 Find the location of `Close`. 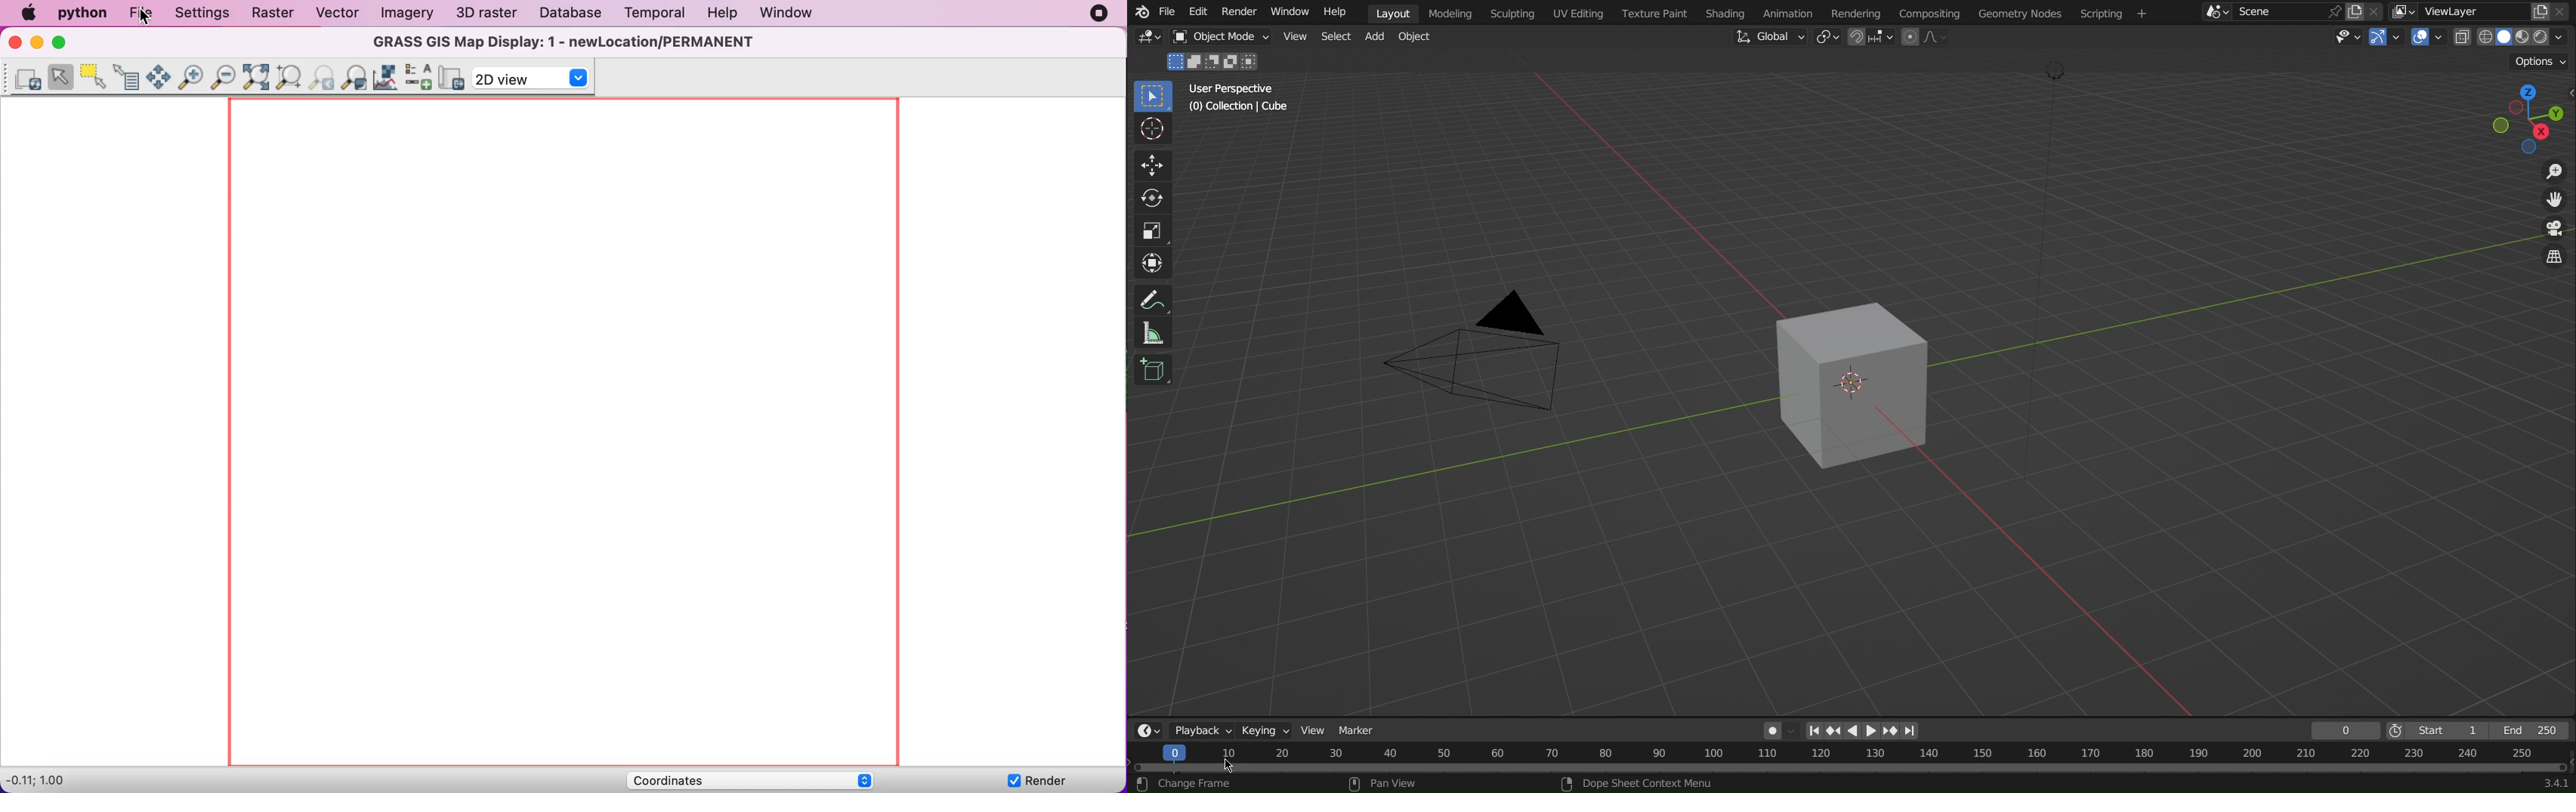

Close is located at coordinates (2565, 11).